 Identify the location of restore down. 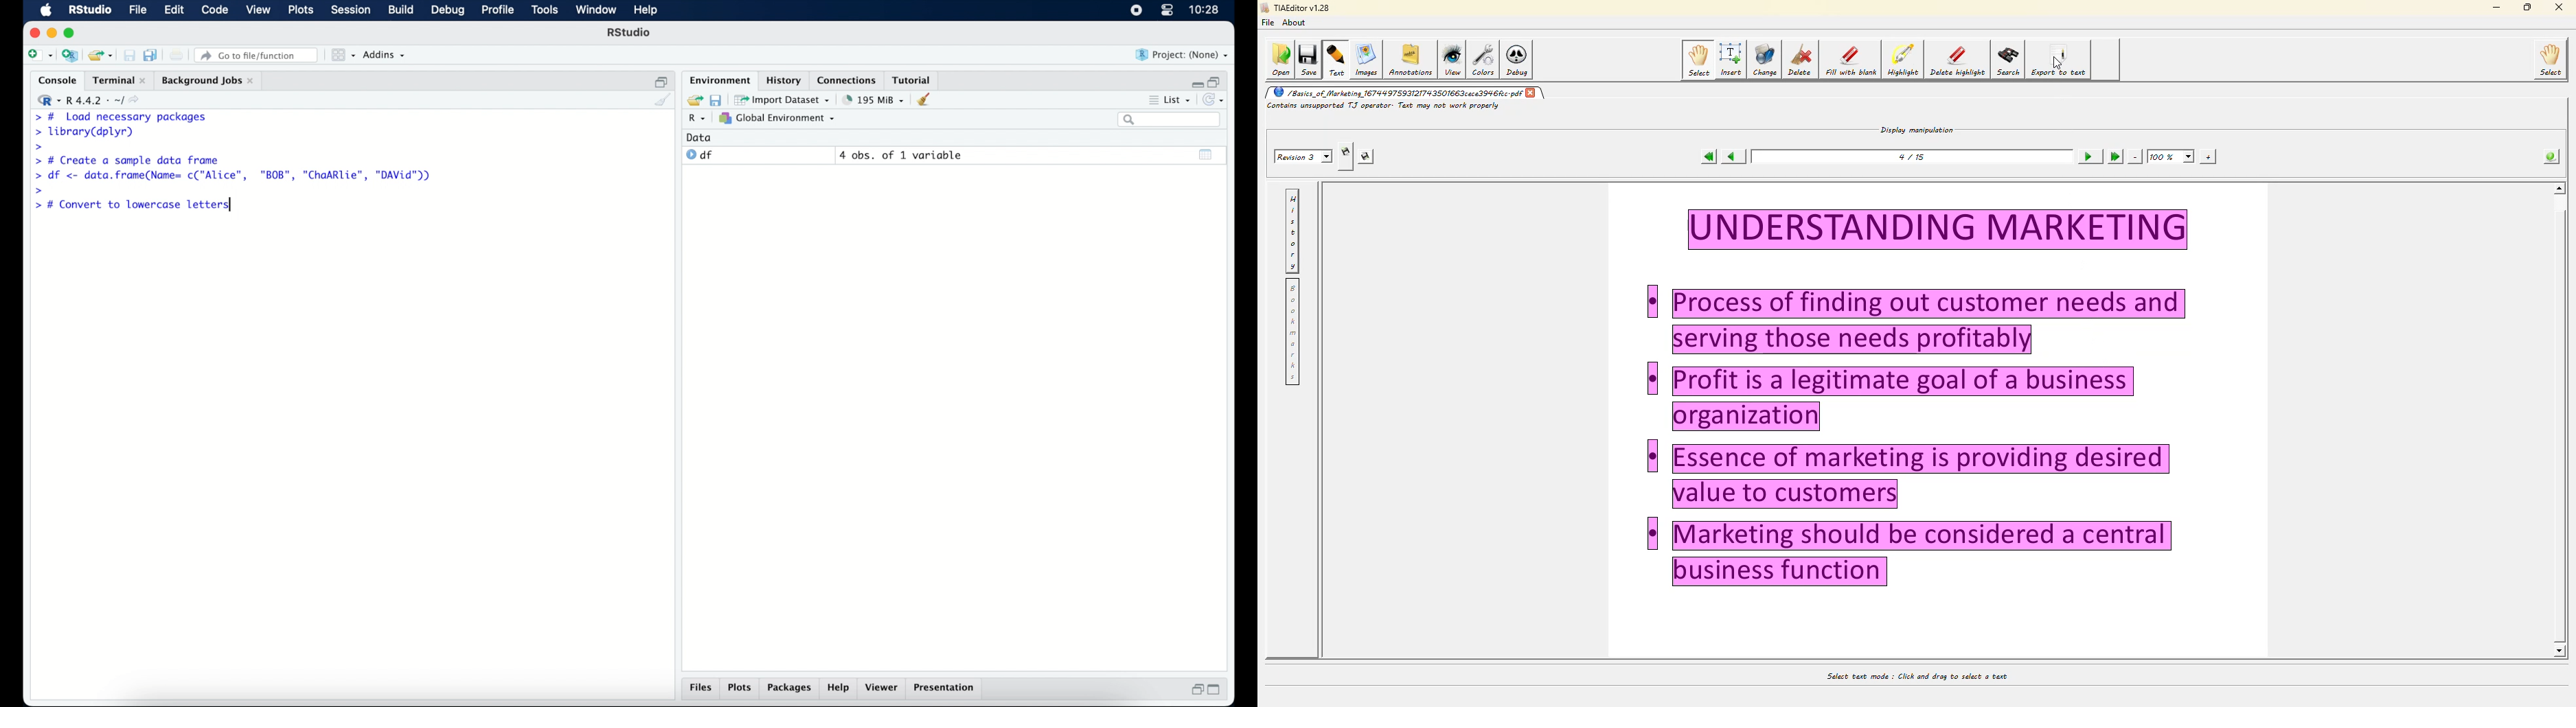
(662, 81).